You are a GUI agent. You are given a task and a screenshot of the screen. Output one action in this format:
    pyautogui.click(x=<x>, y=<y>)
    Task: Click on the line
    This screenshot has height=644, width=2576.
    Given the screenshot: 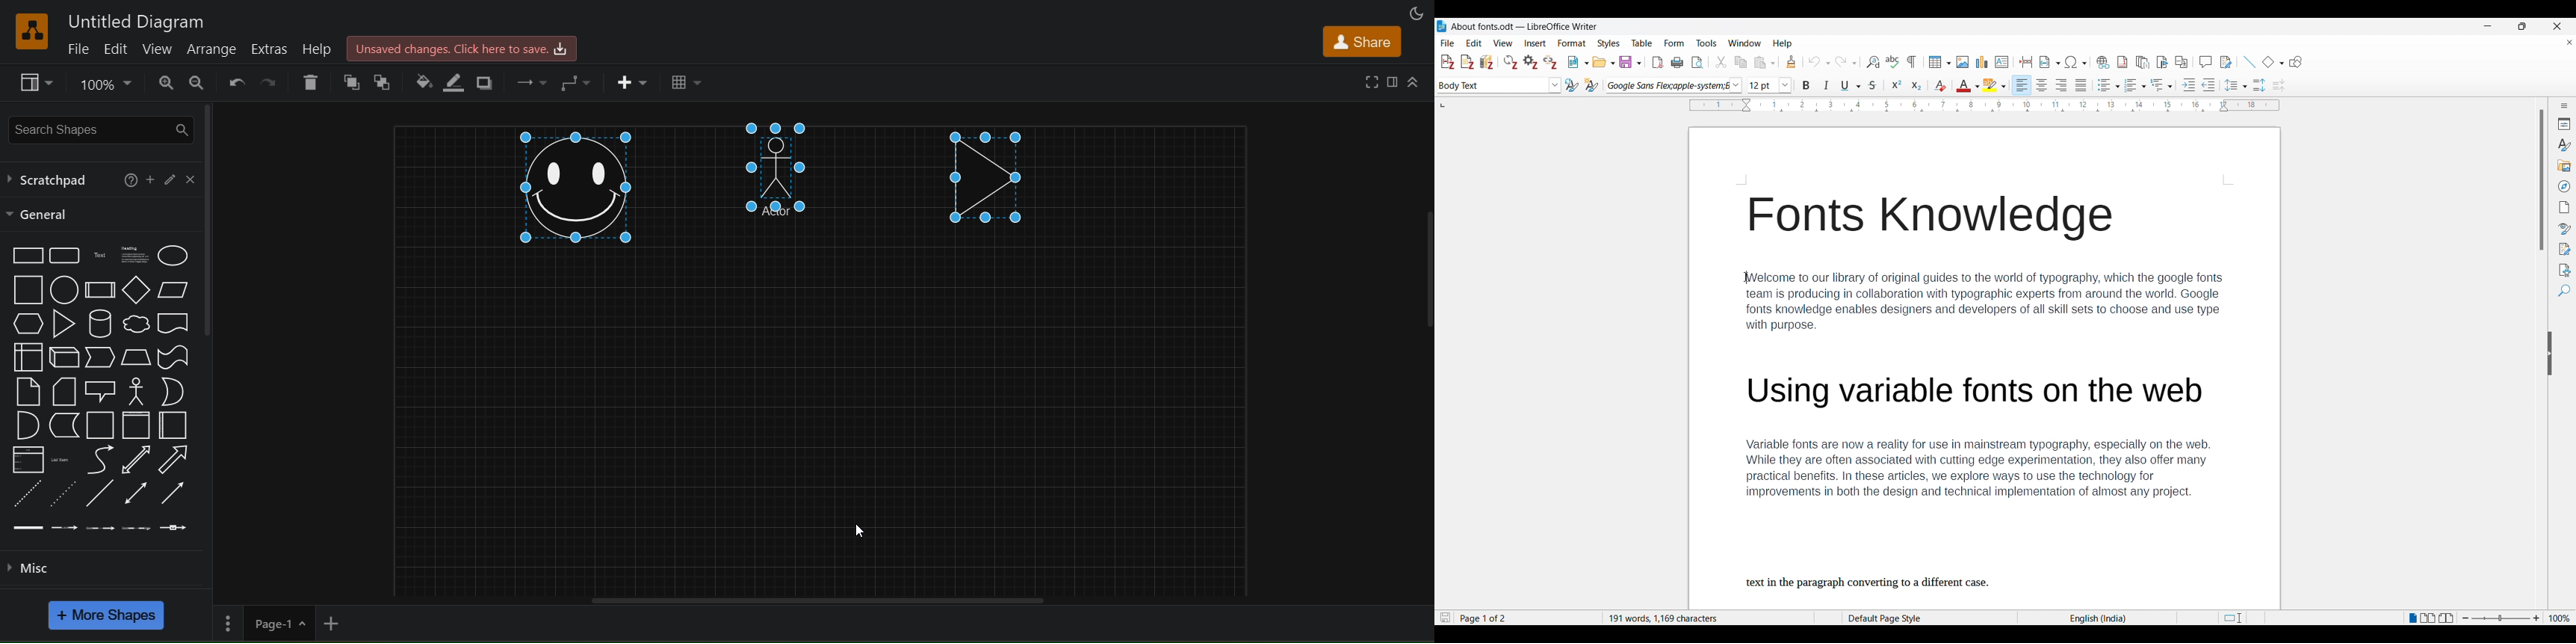 What is the action you would take?
    pyautogui.click(x=101, y=493)
    